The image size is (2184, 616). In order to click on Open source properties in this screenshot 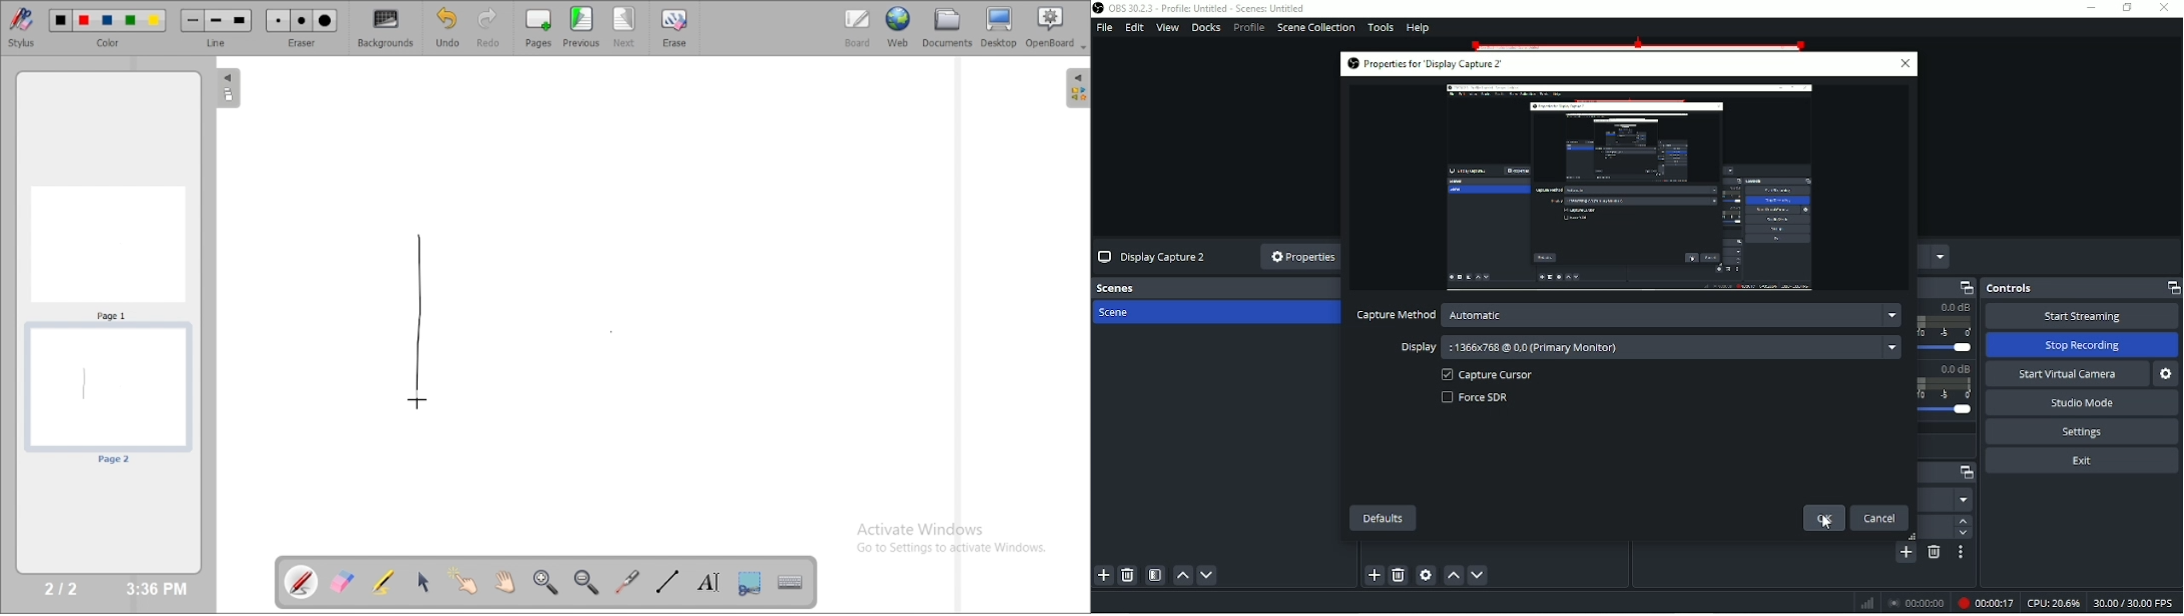, I will do `click(1425, 575)`.